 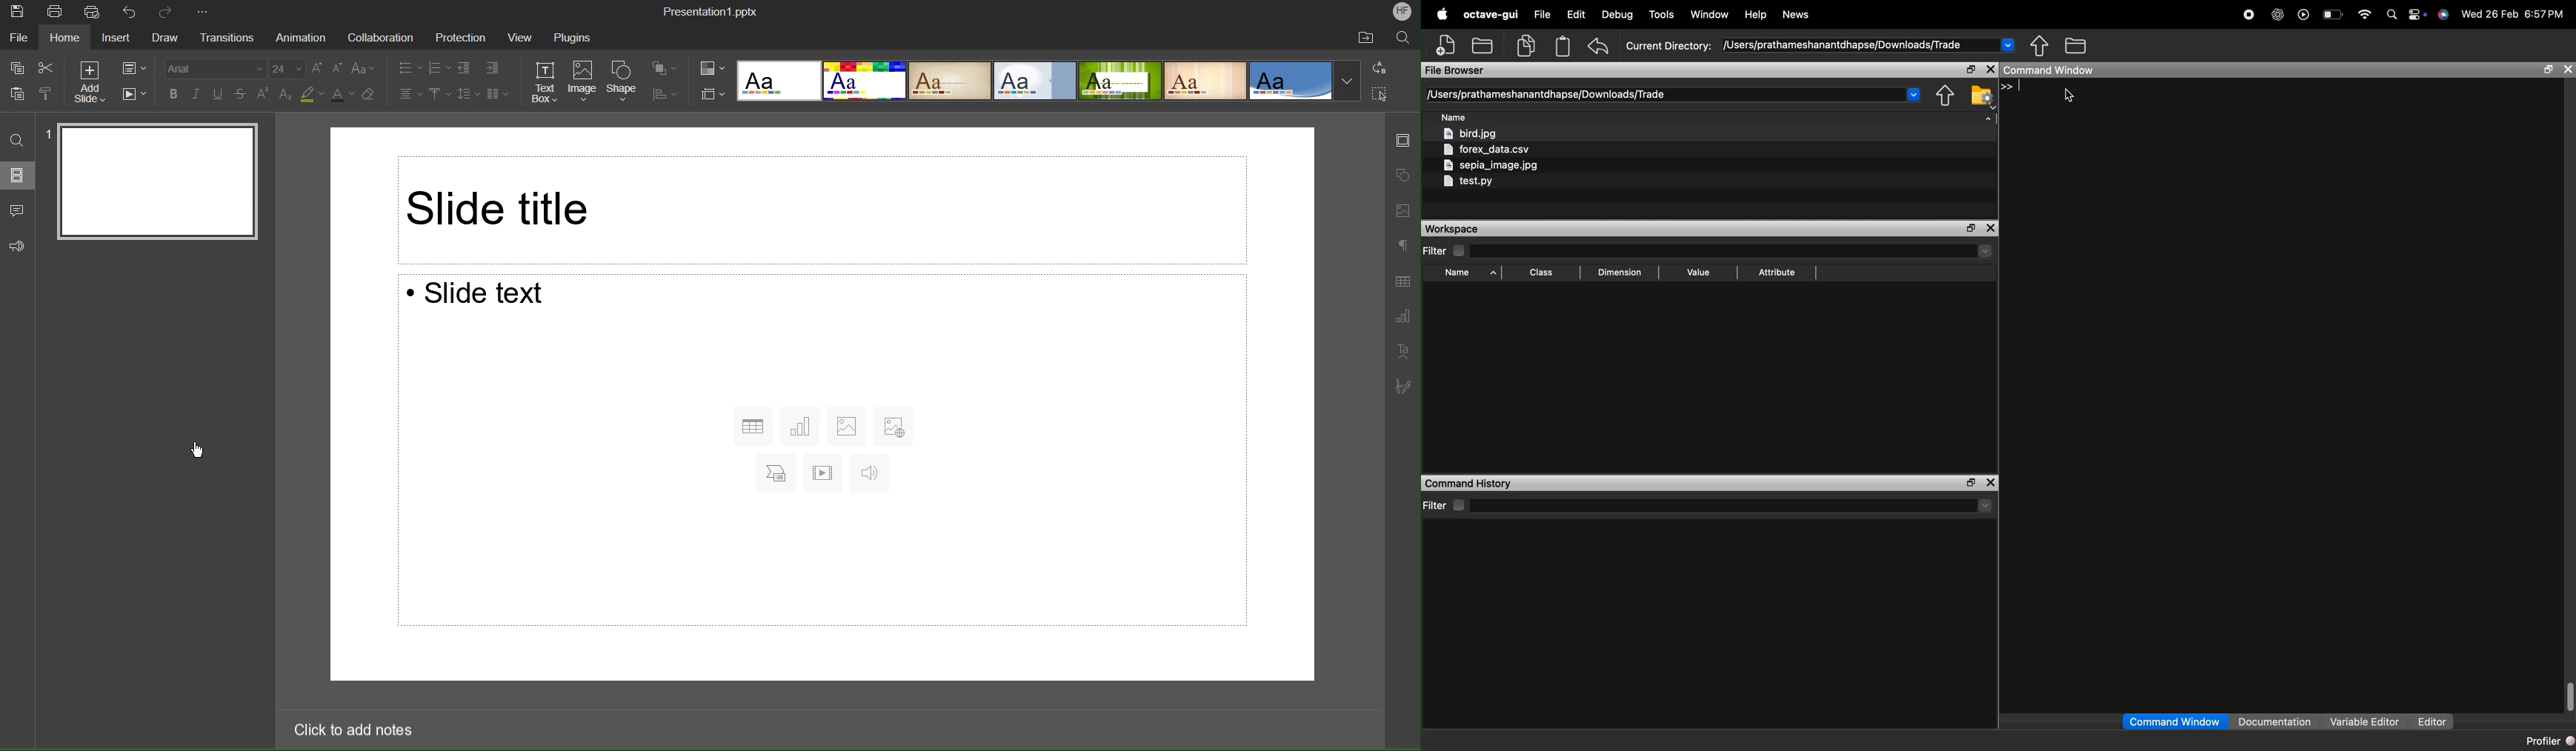 I want to click on Image Settings, so click(x=1404, y=210).